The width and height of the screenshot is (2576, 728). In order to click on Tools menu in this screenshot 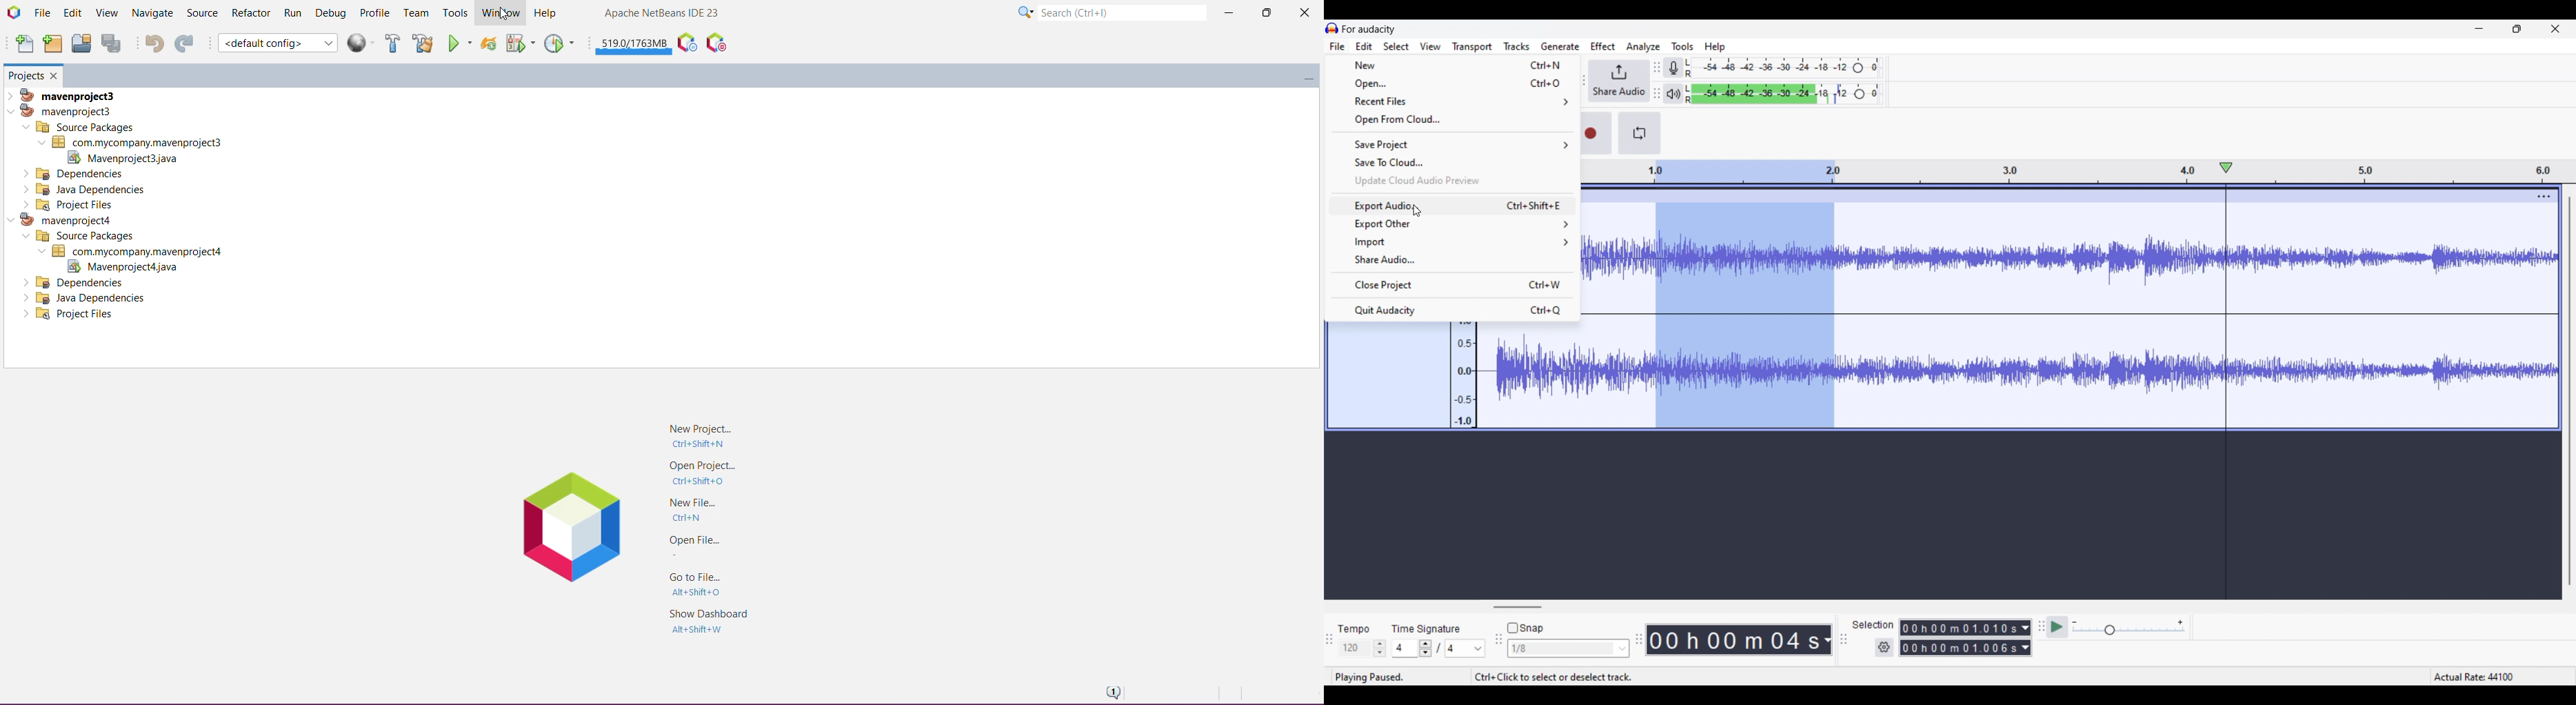, I will do `click(1683, 46)`.